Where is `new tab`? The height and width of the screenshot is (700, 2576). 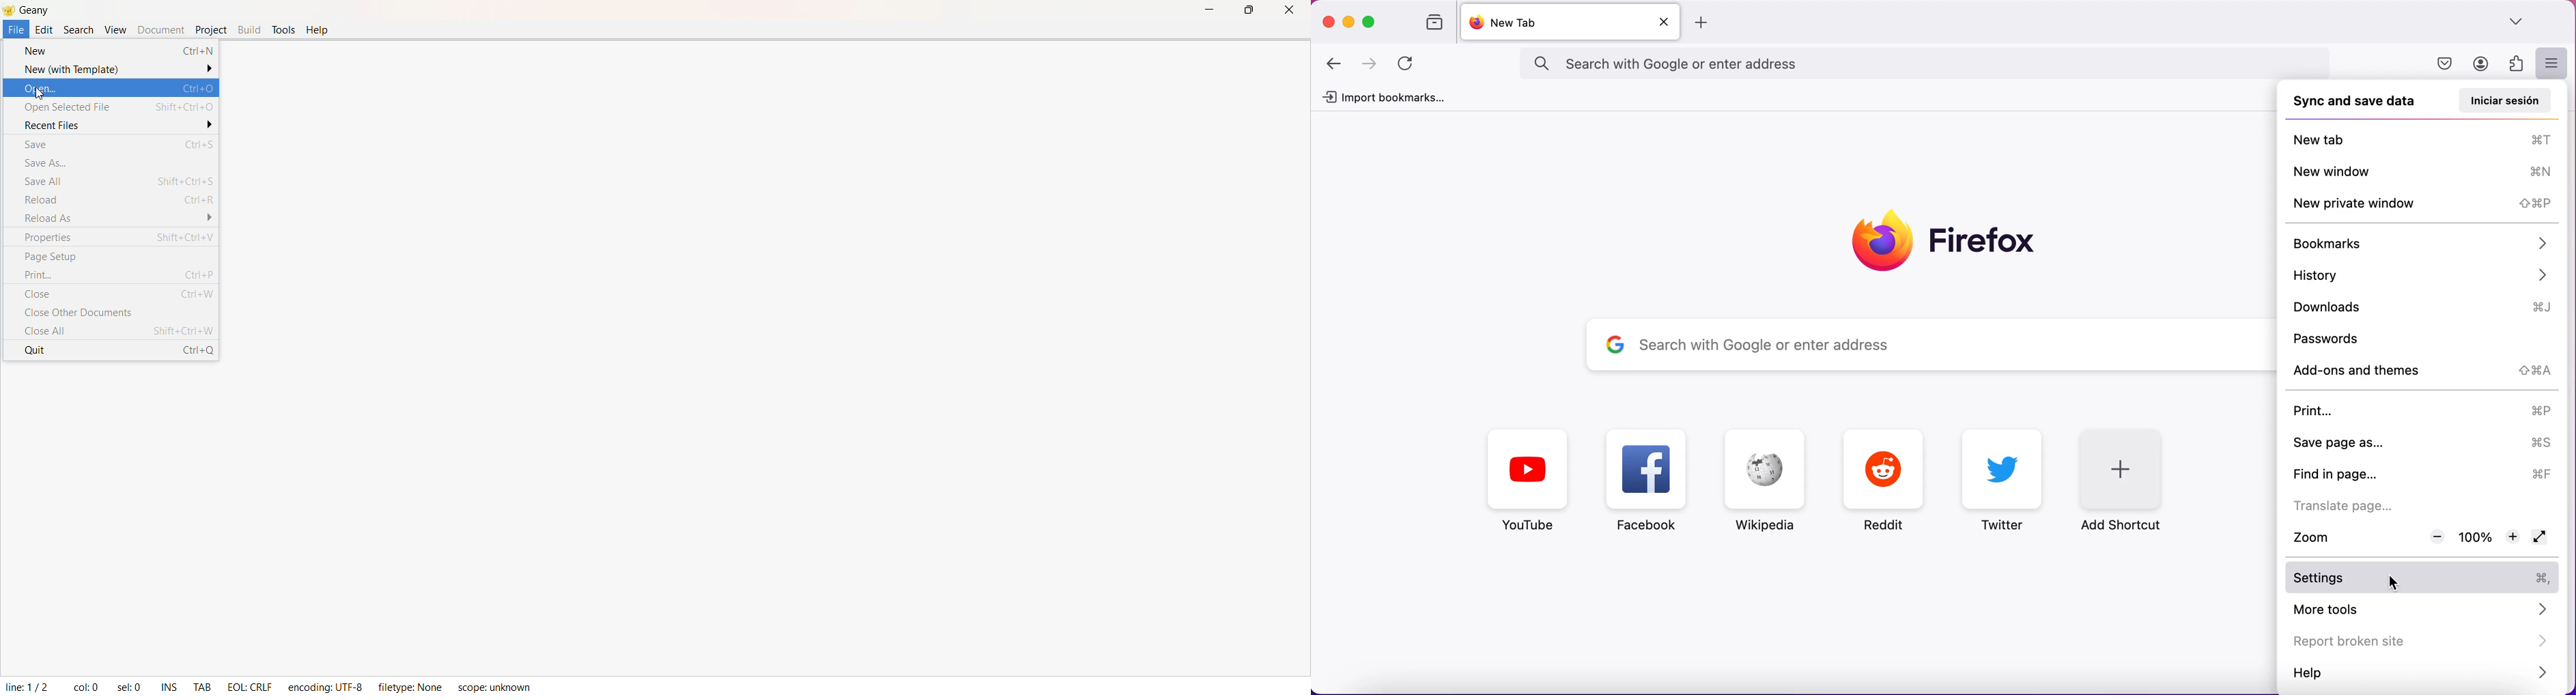 new tab is located at coordinates (2425, 137).